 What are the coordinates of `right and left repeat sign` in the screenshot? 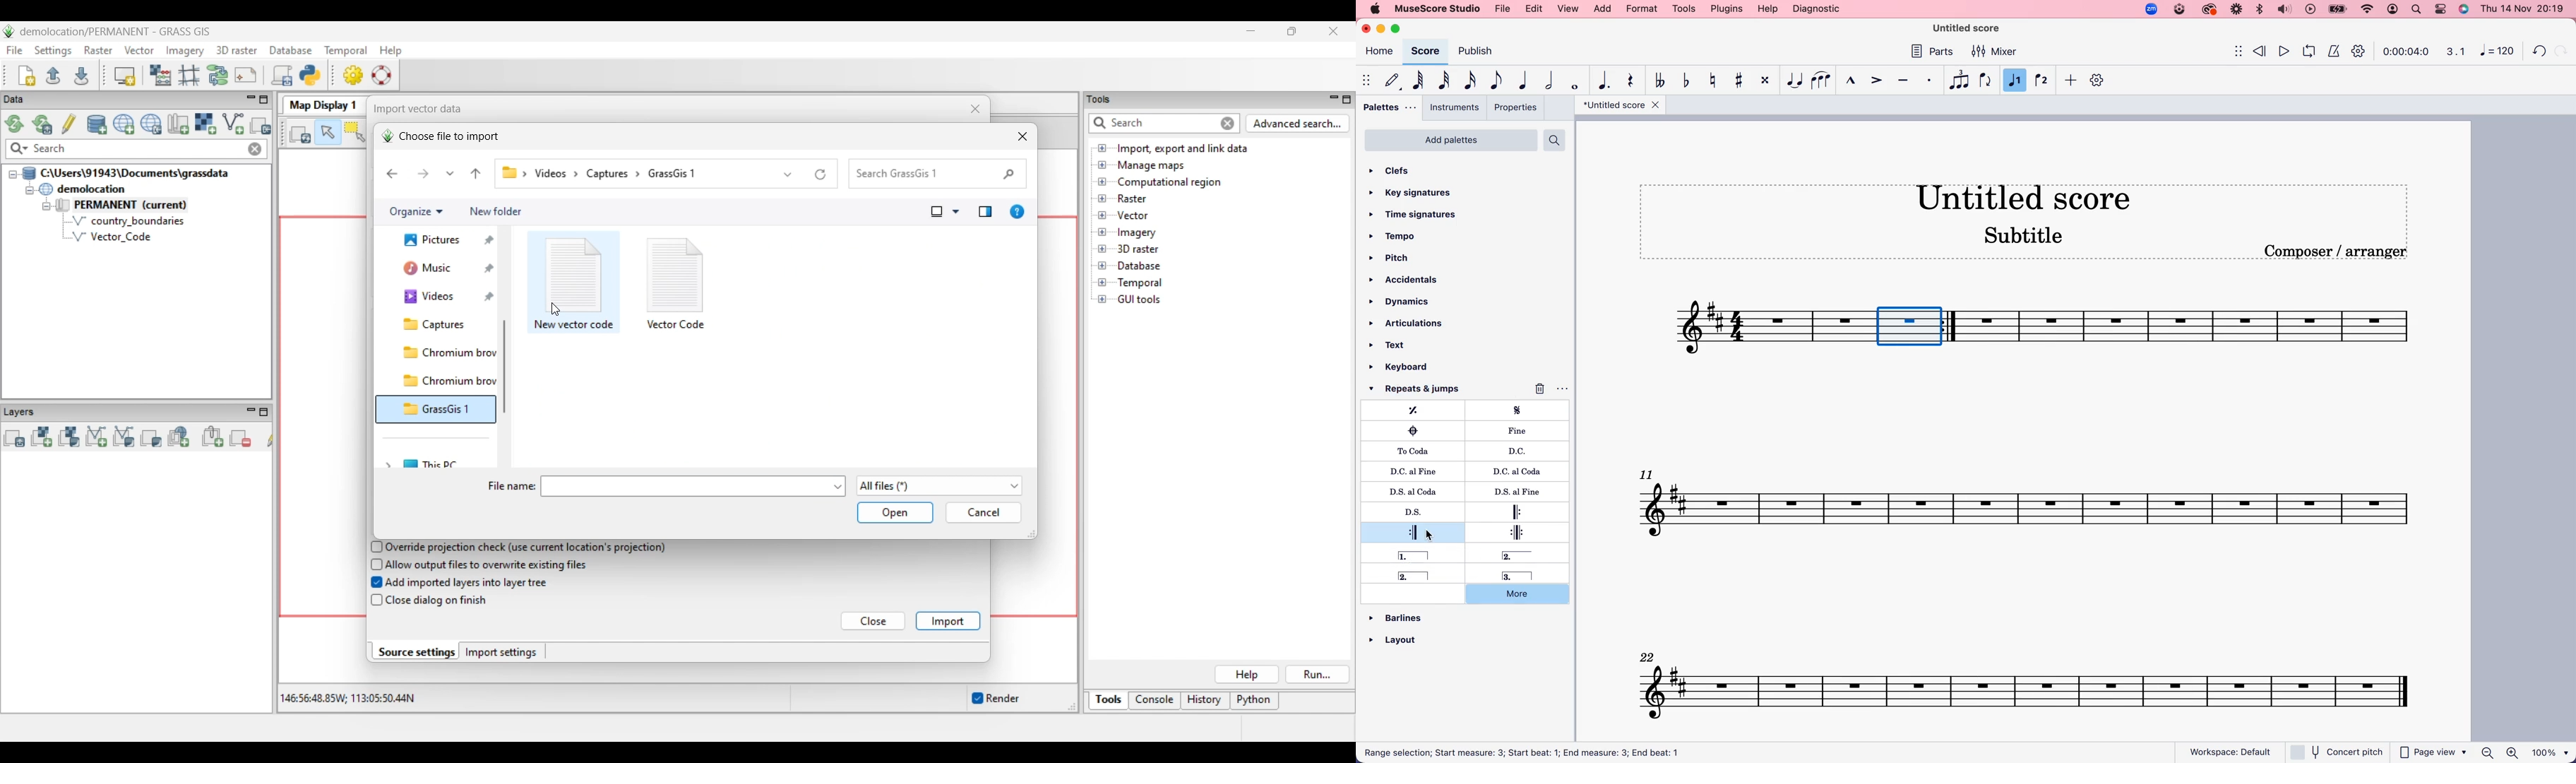 It's located at (1513, 532).